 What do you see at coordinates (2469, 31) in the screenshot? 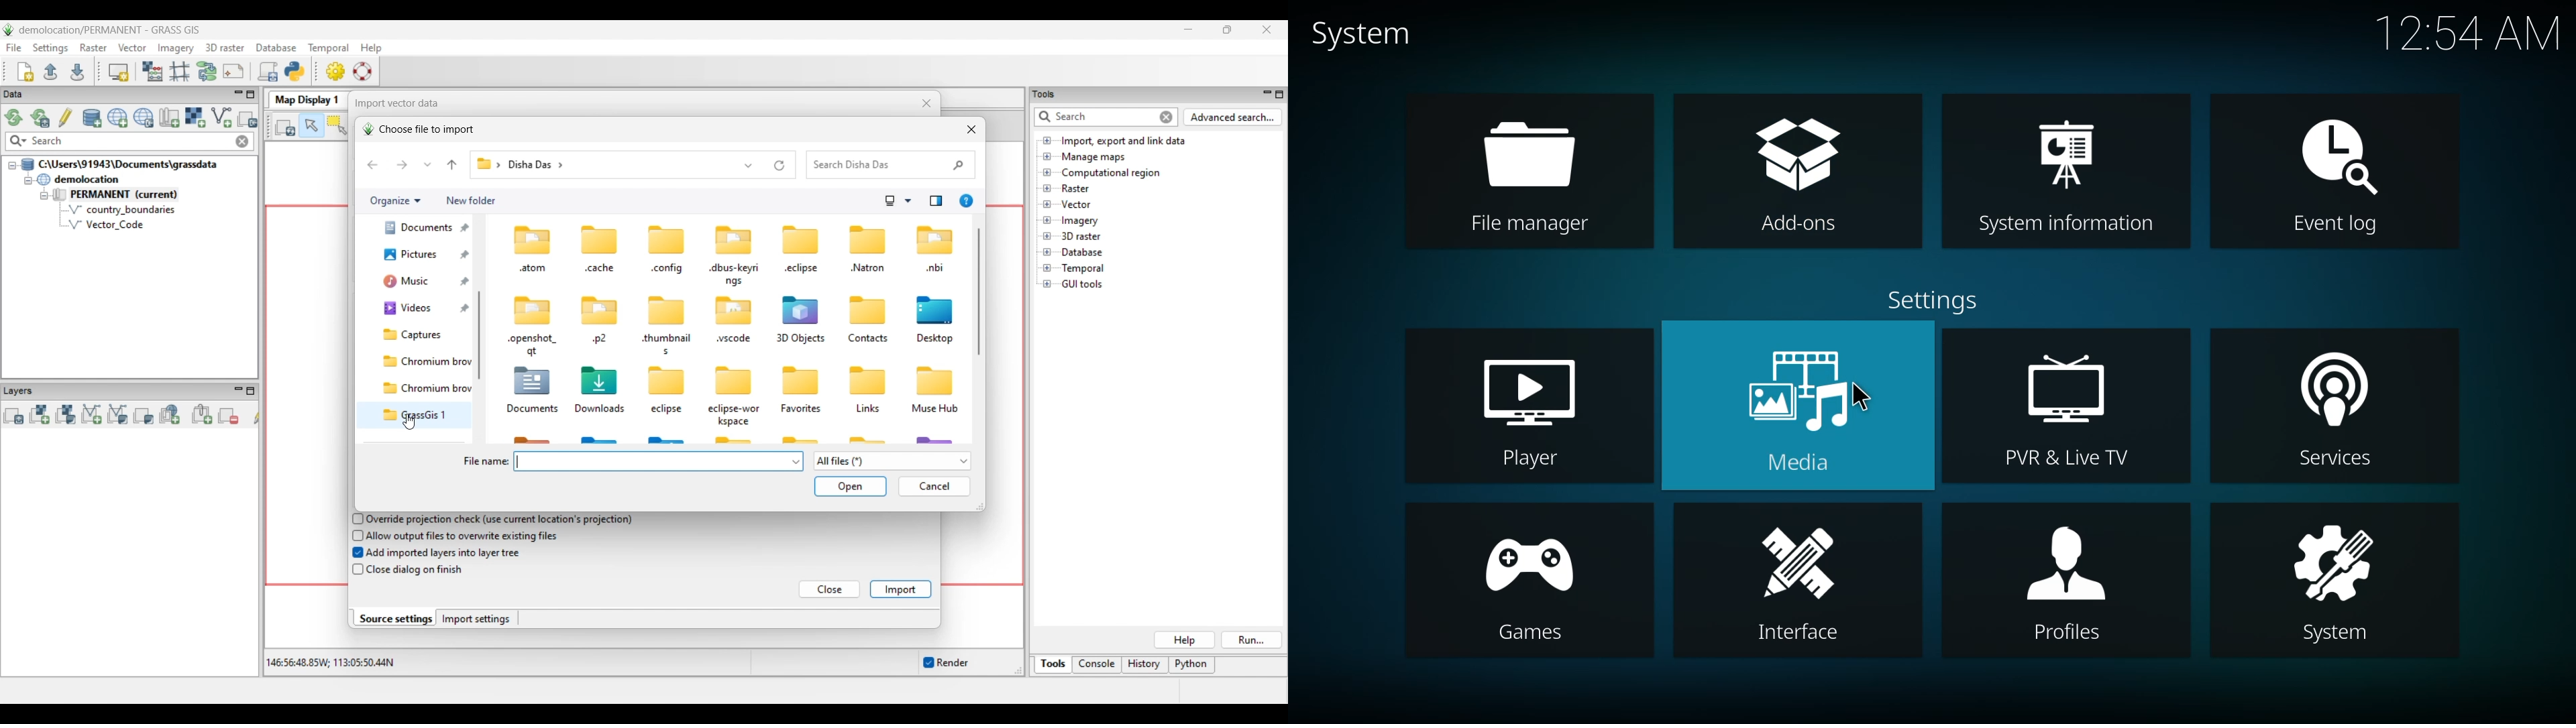
I see `time` at bounding box center [2469, 31].